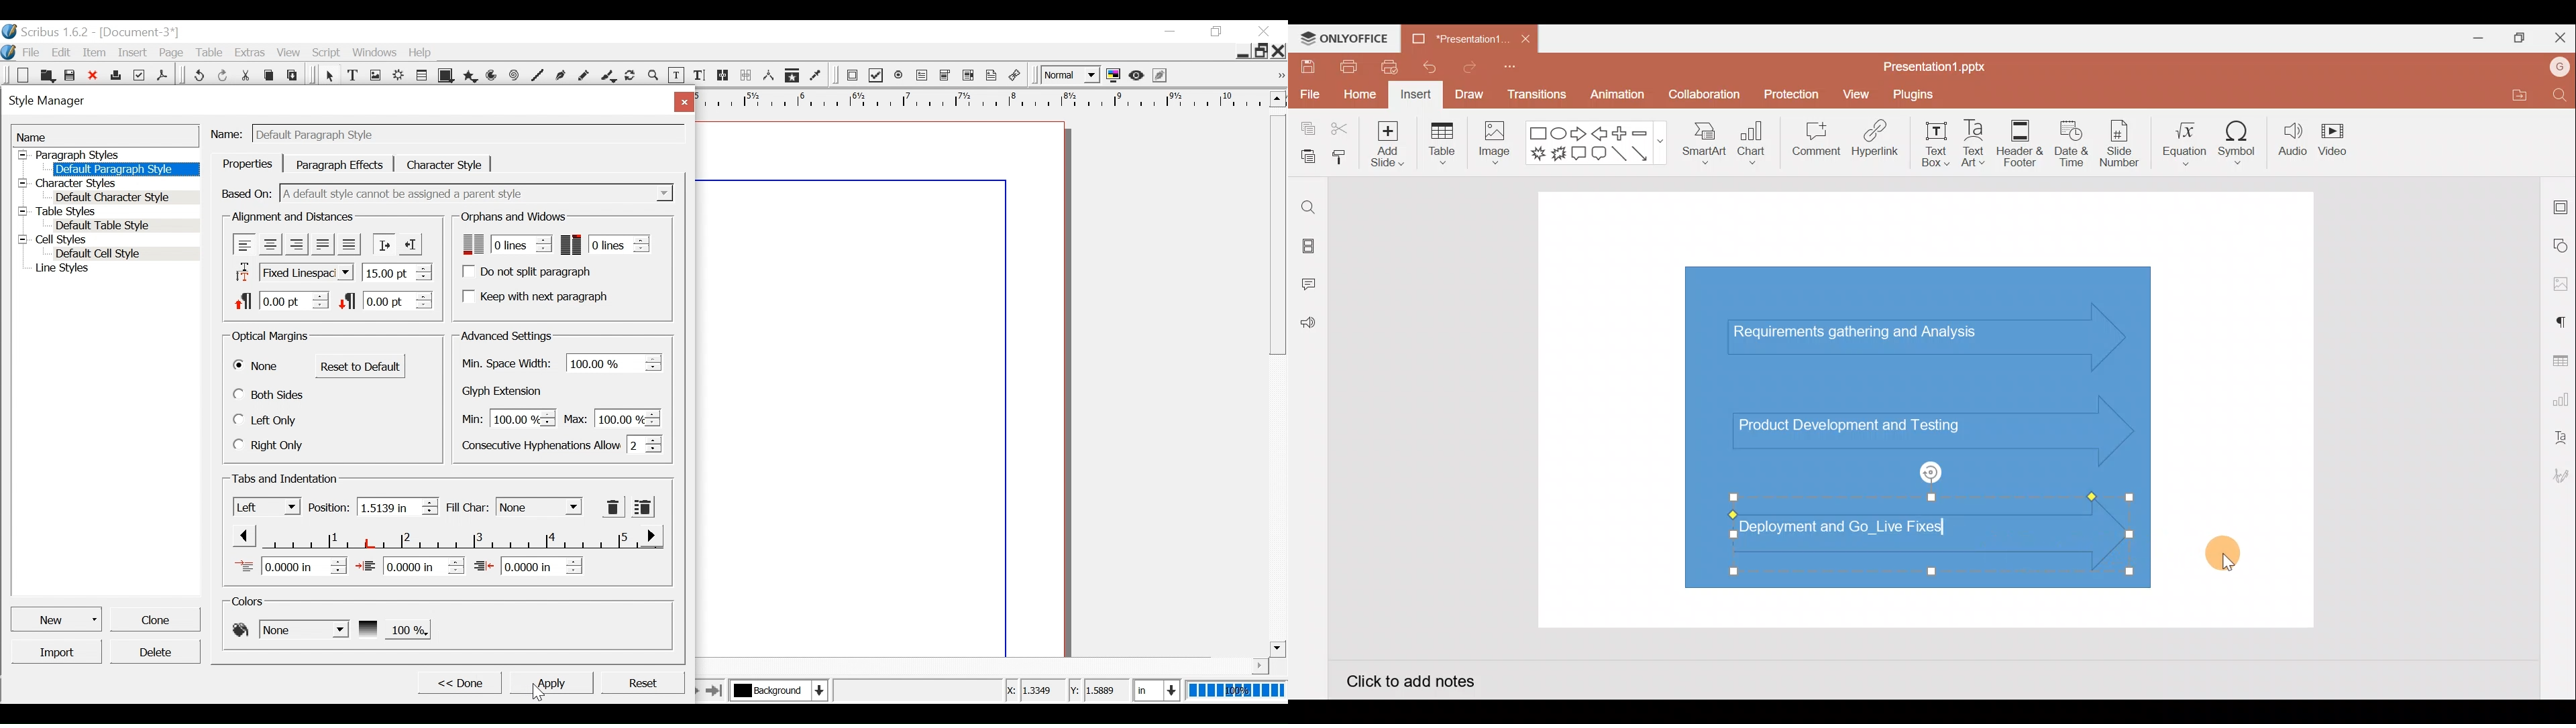  I want to click on Arc, so click(493, 76).